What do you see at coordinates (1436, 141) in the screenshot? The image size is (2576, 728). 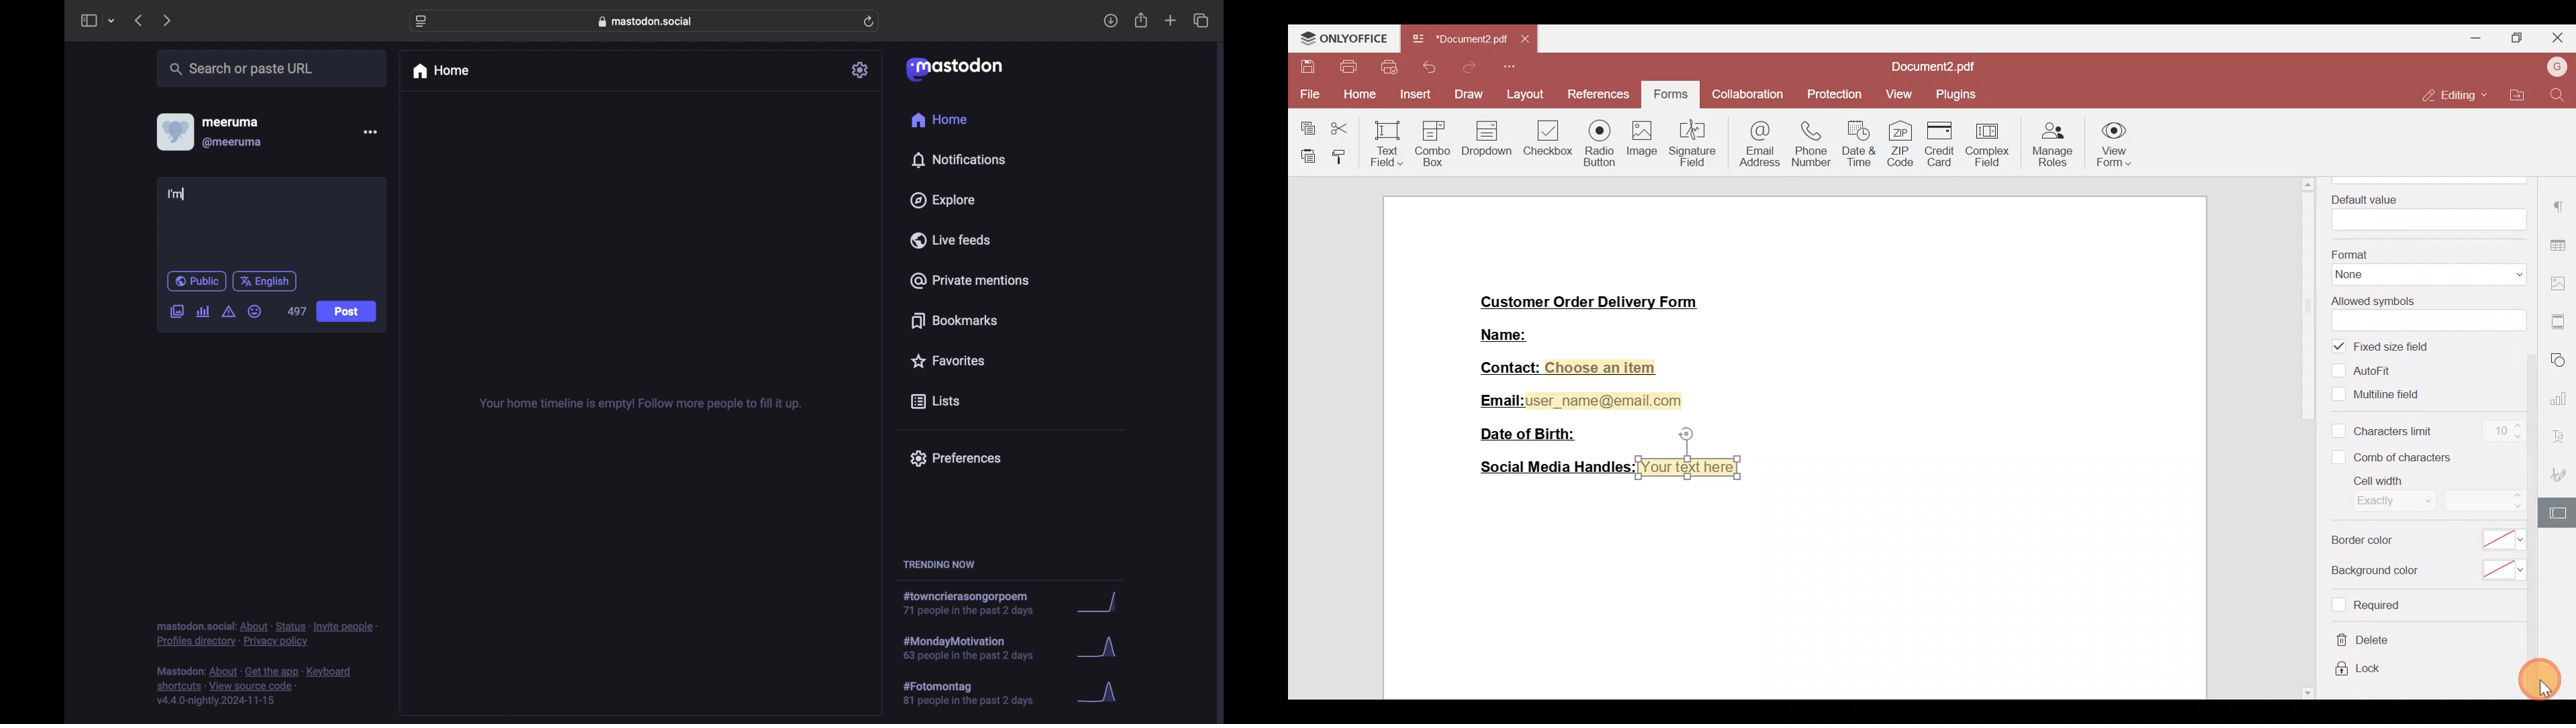 I see `Combo box` at bounding box center [1436, 141].